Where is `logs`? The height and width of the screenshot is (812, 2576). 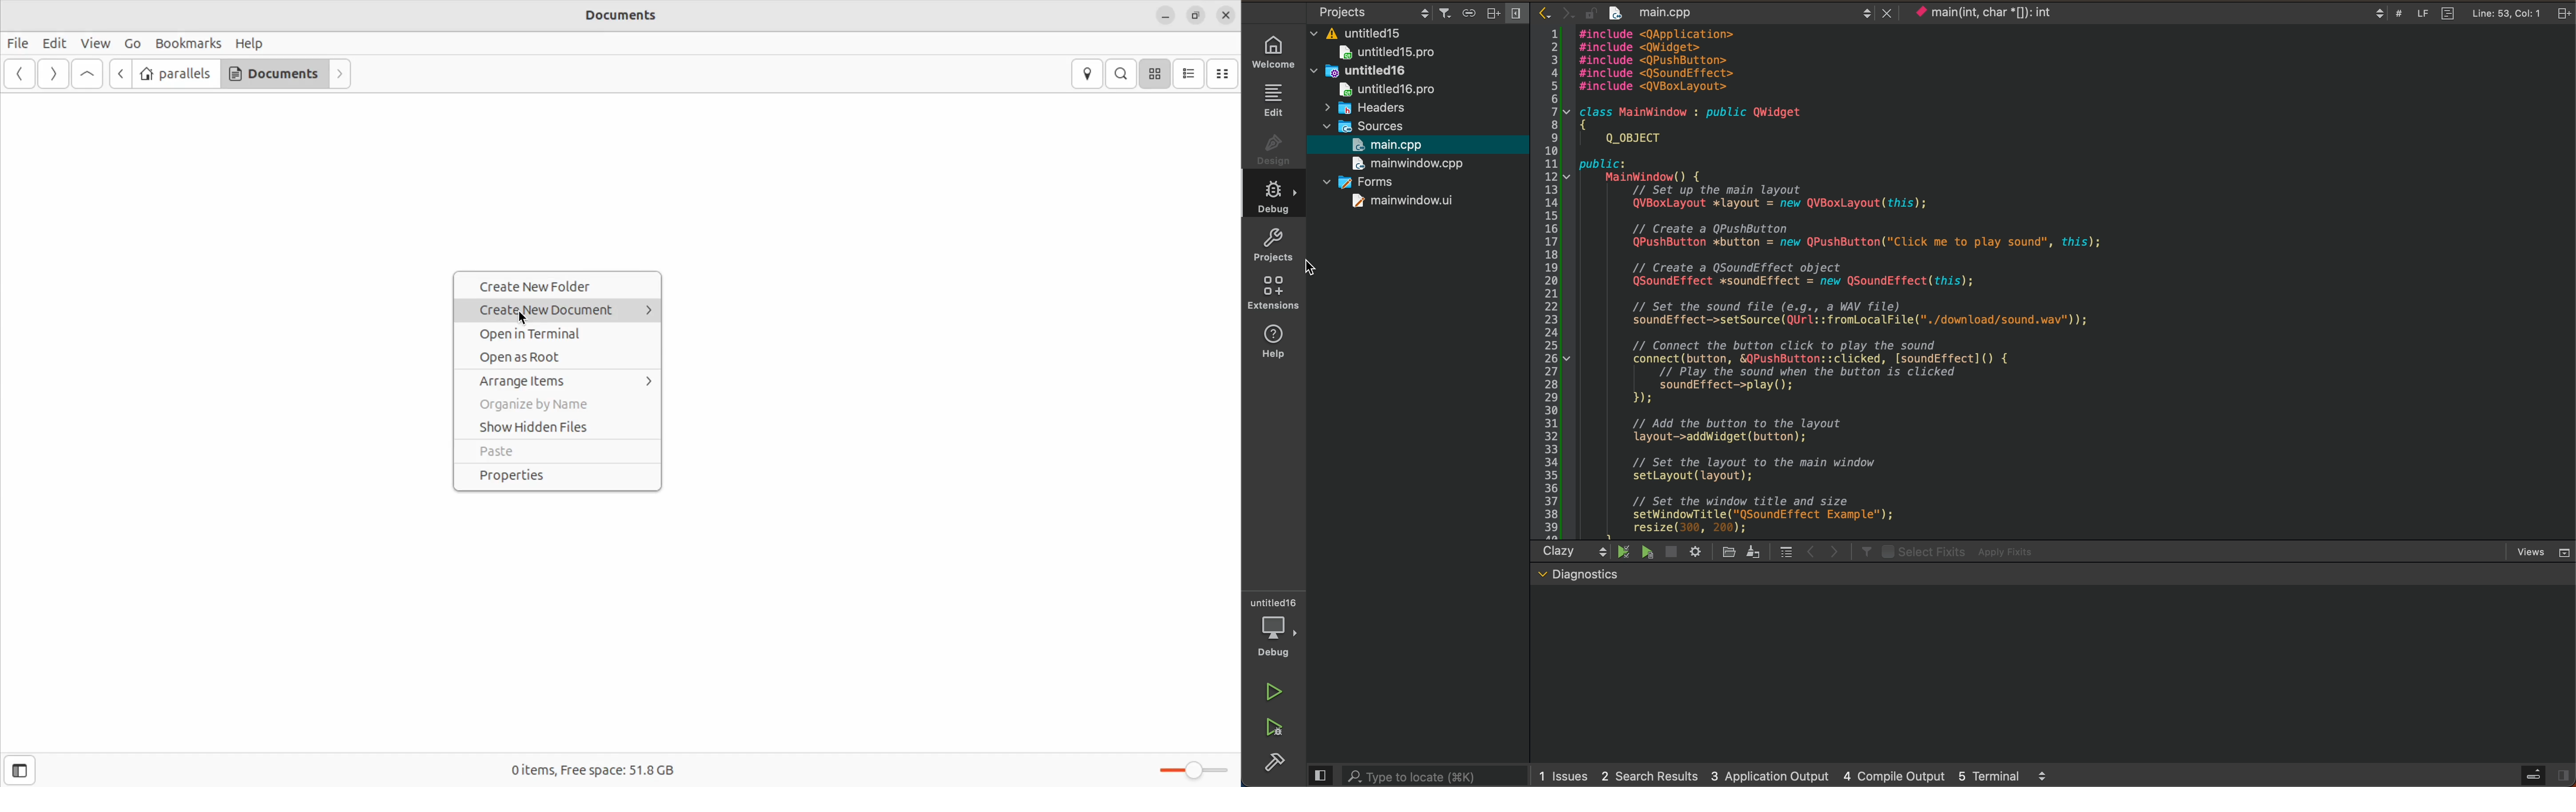 logs is located at coordinates (1796, 776).